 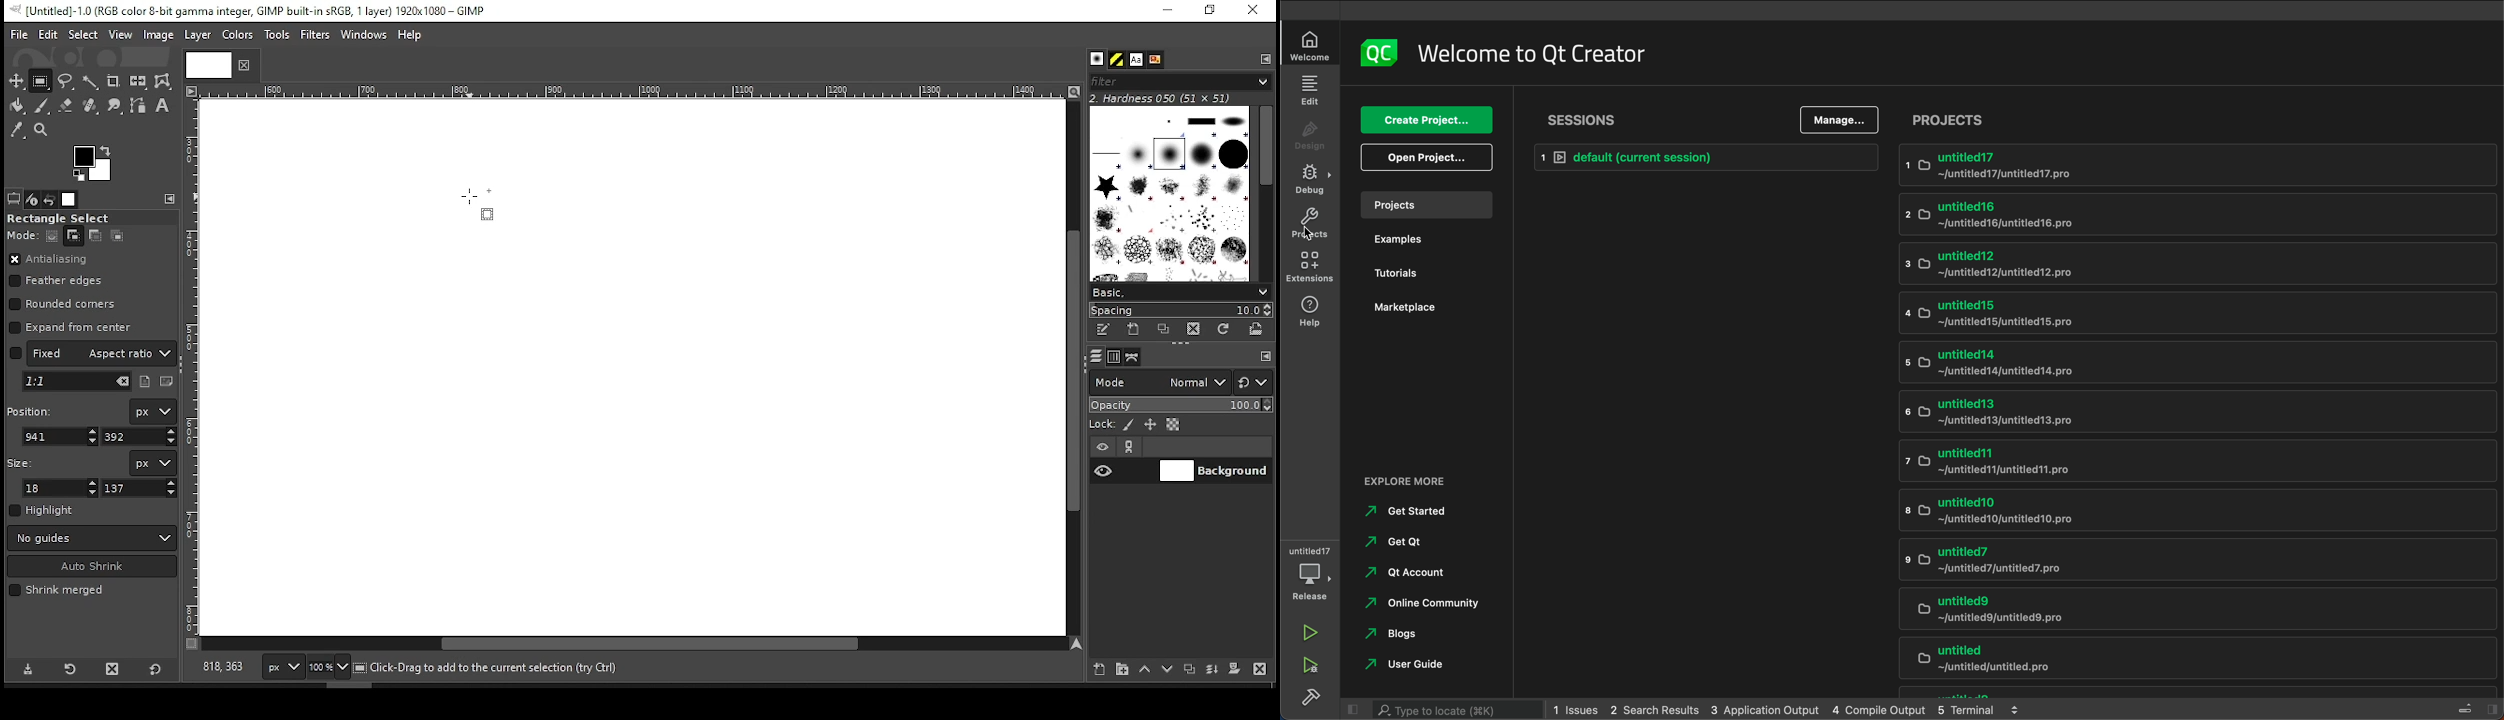 What do you see at coordinates (65, 304) in the screenshot?
I see `rounded corners` at bounding box center [65, 304].